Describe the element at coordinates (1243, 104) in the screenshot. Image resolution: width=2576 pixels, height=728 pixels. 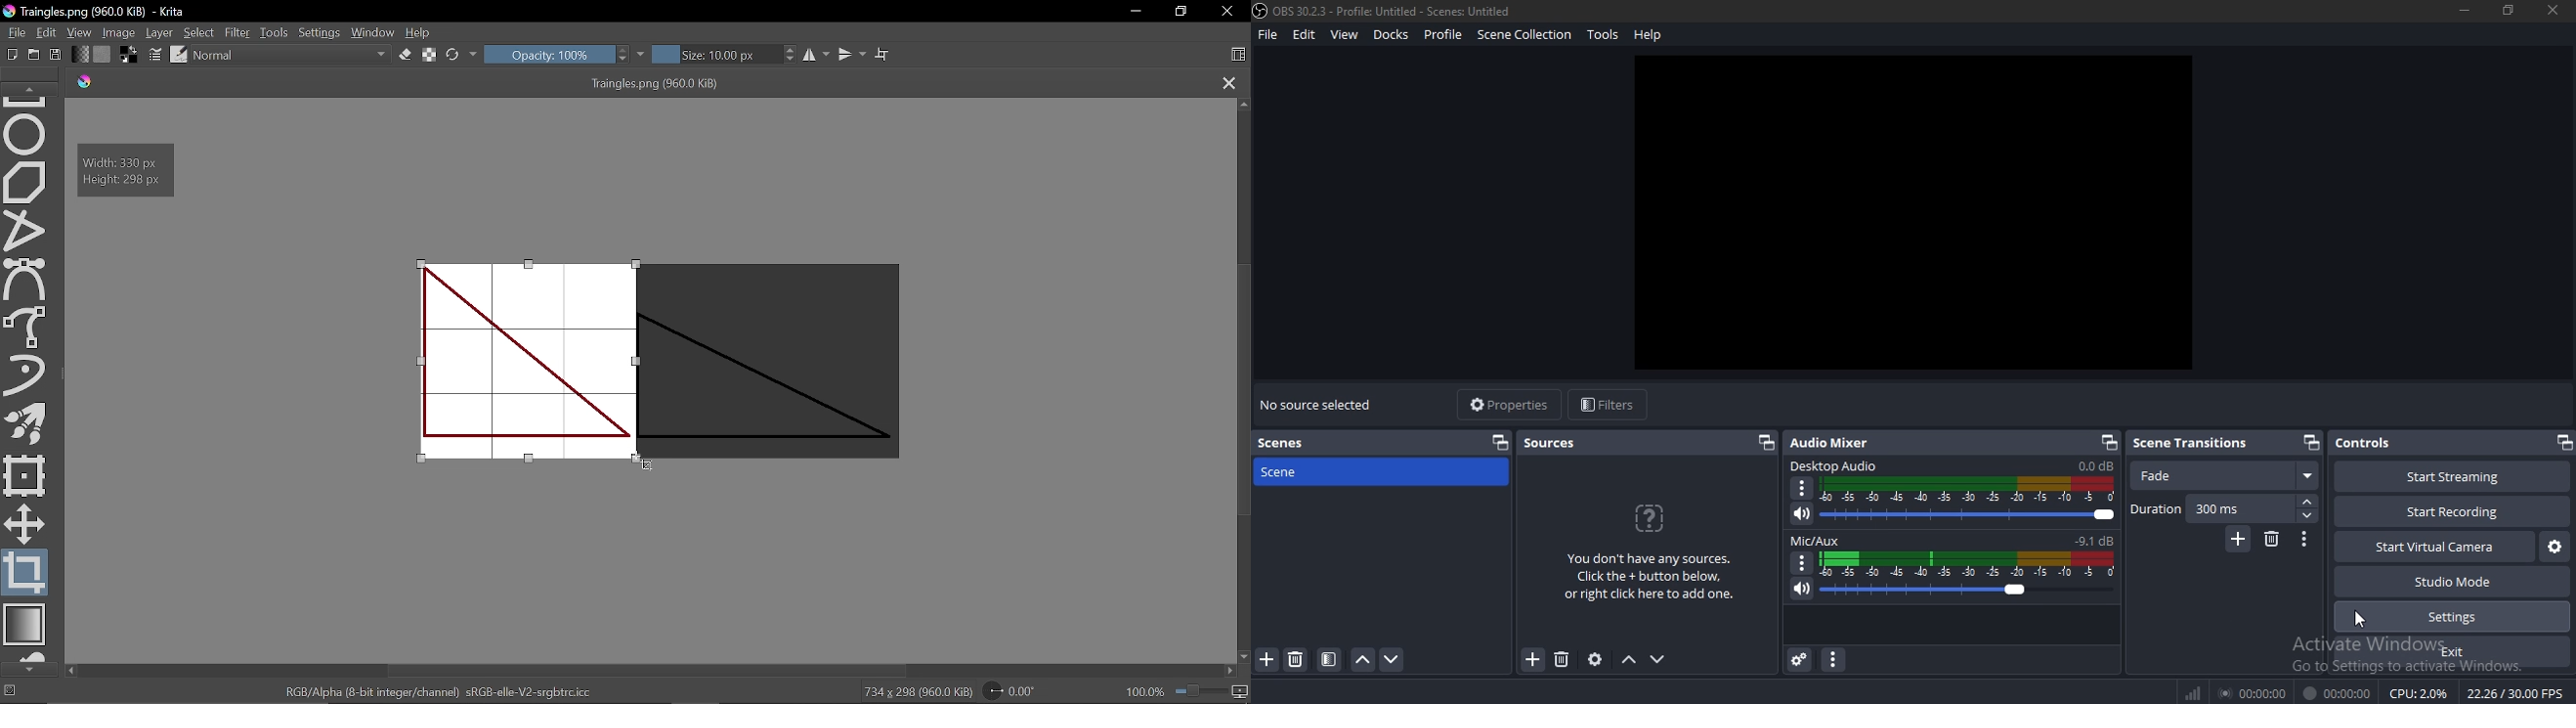
I see `Move up` at that location.